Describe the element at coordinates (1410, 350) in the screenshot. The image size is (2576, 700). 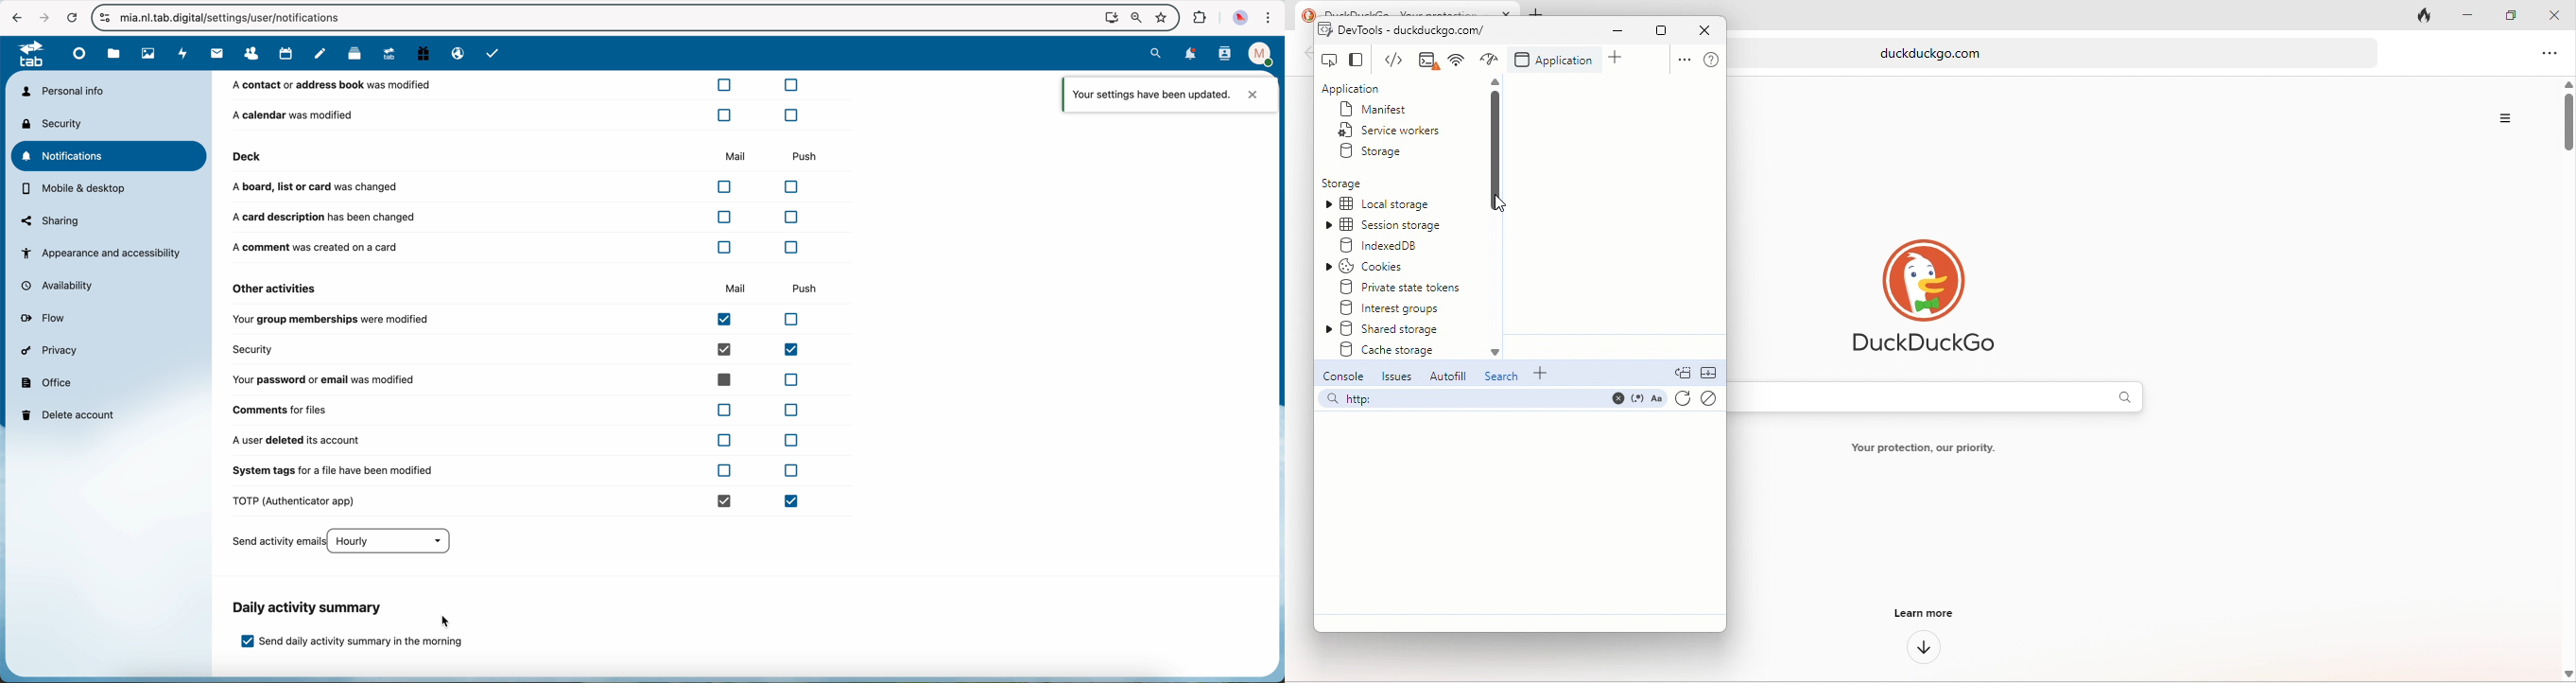
I see `create storage` at that location.